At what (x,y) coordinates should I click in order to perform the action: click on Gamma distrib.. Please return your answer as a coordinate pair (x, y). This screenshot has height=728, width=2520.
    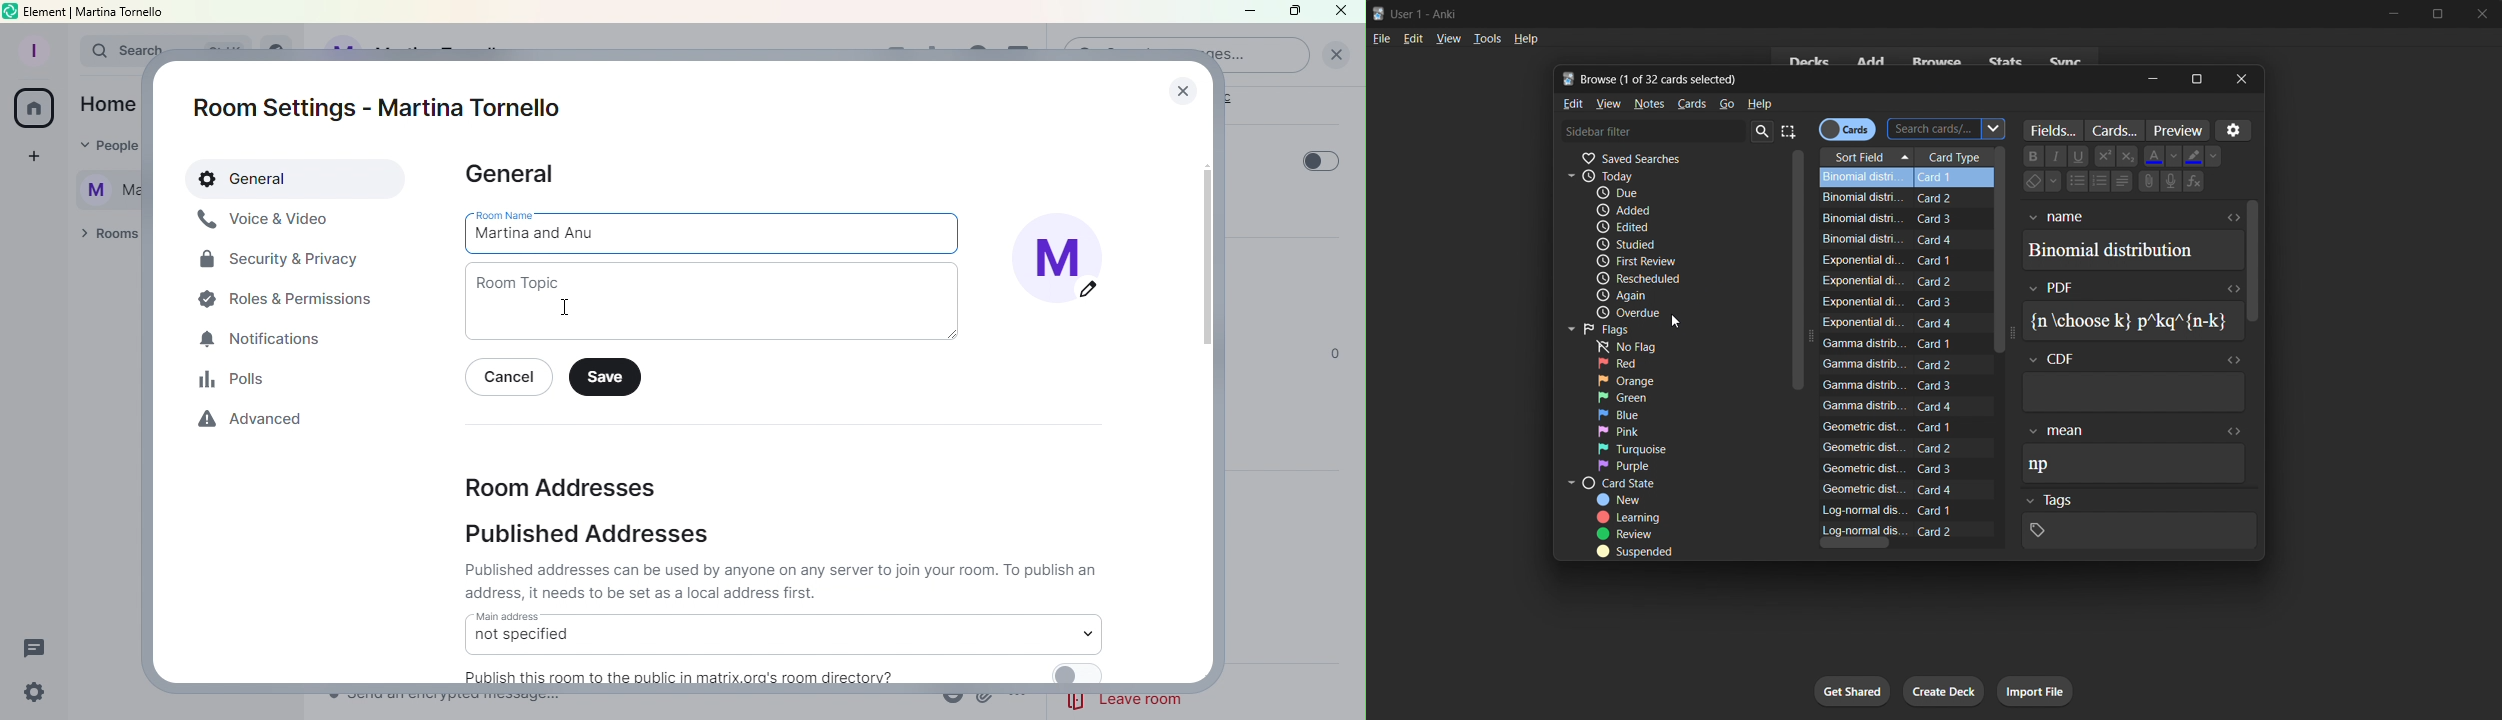
    Looking at the image, I should click on (1861, 364).